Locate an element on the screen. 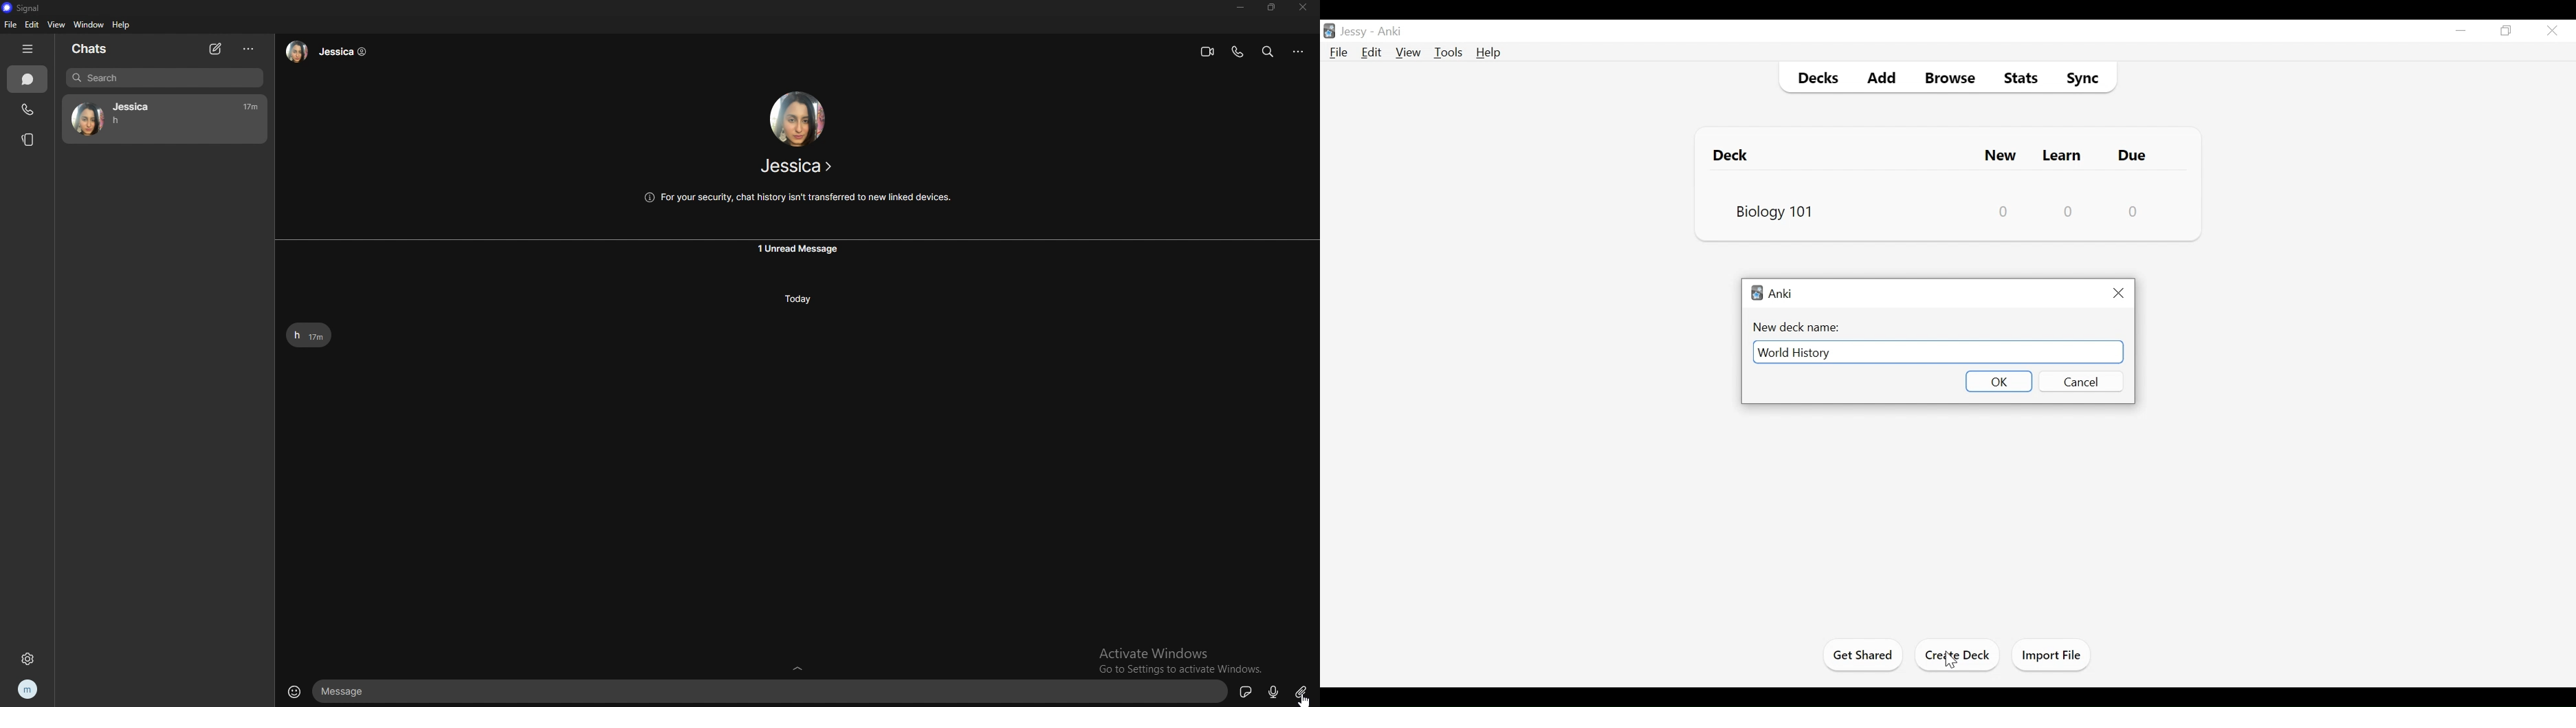 The width and height of the screenshot is (2576, 728). cursor is located at coordinates (1306, 700).